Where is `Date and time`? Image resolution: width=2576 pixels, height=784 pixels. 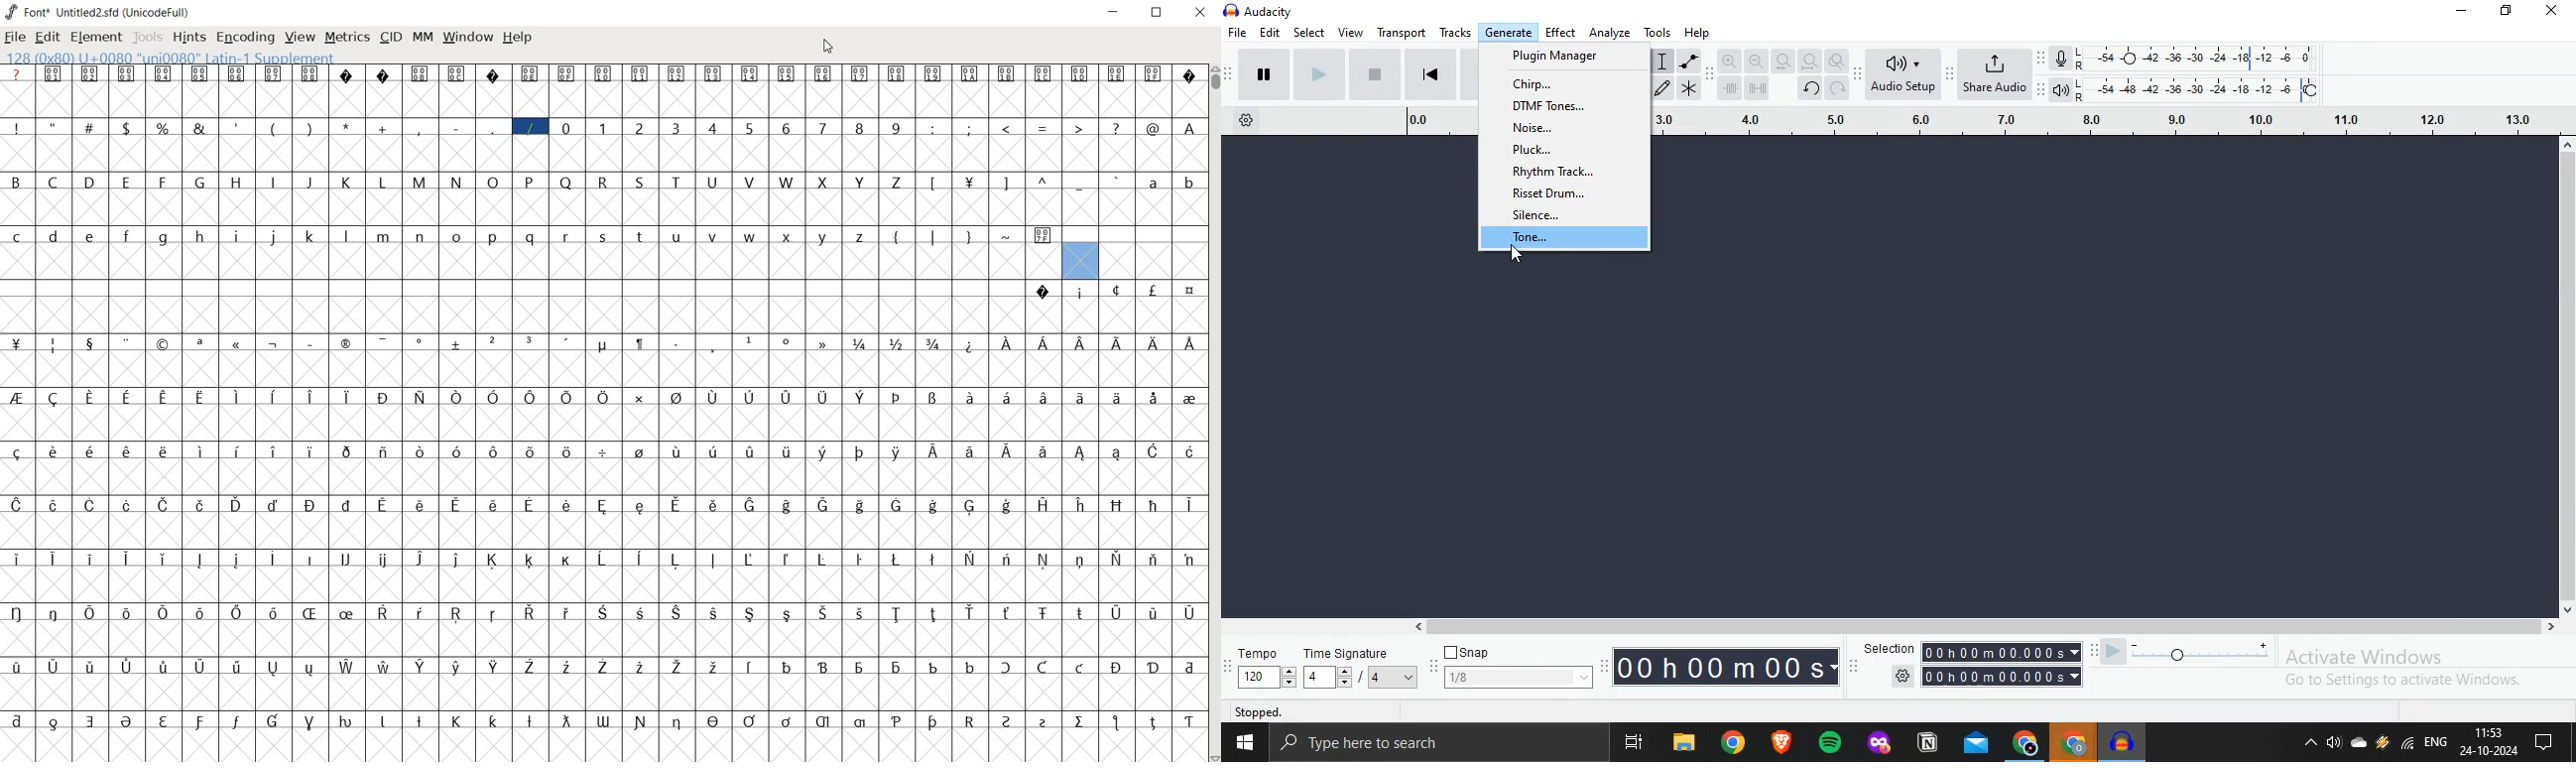
Date and time is located at coordinates (2491, 743).